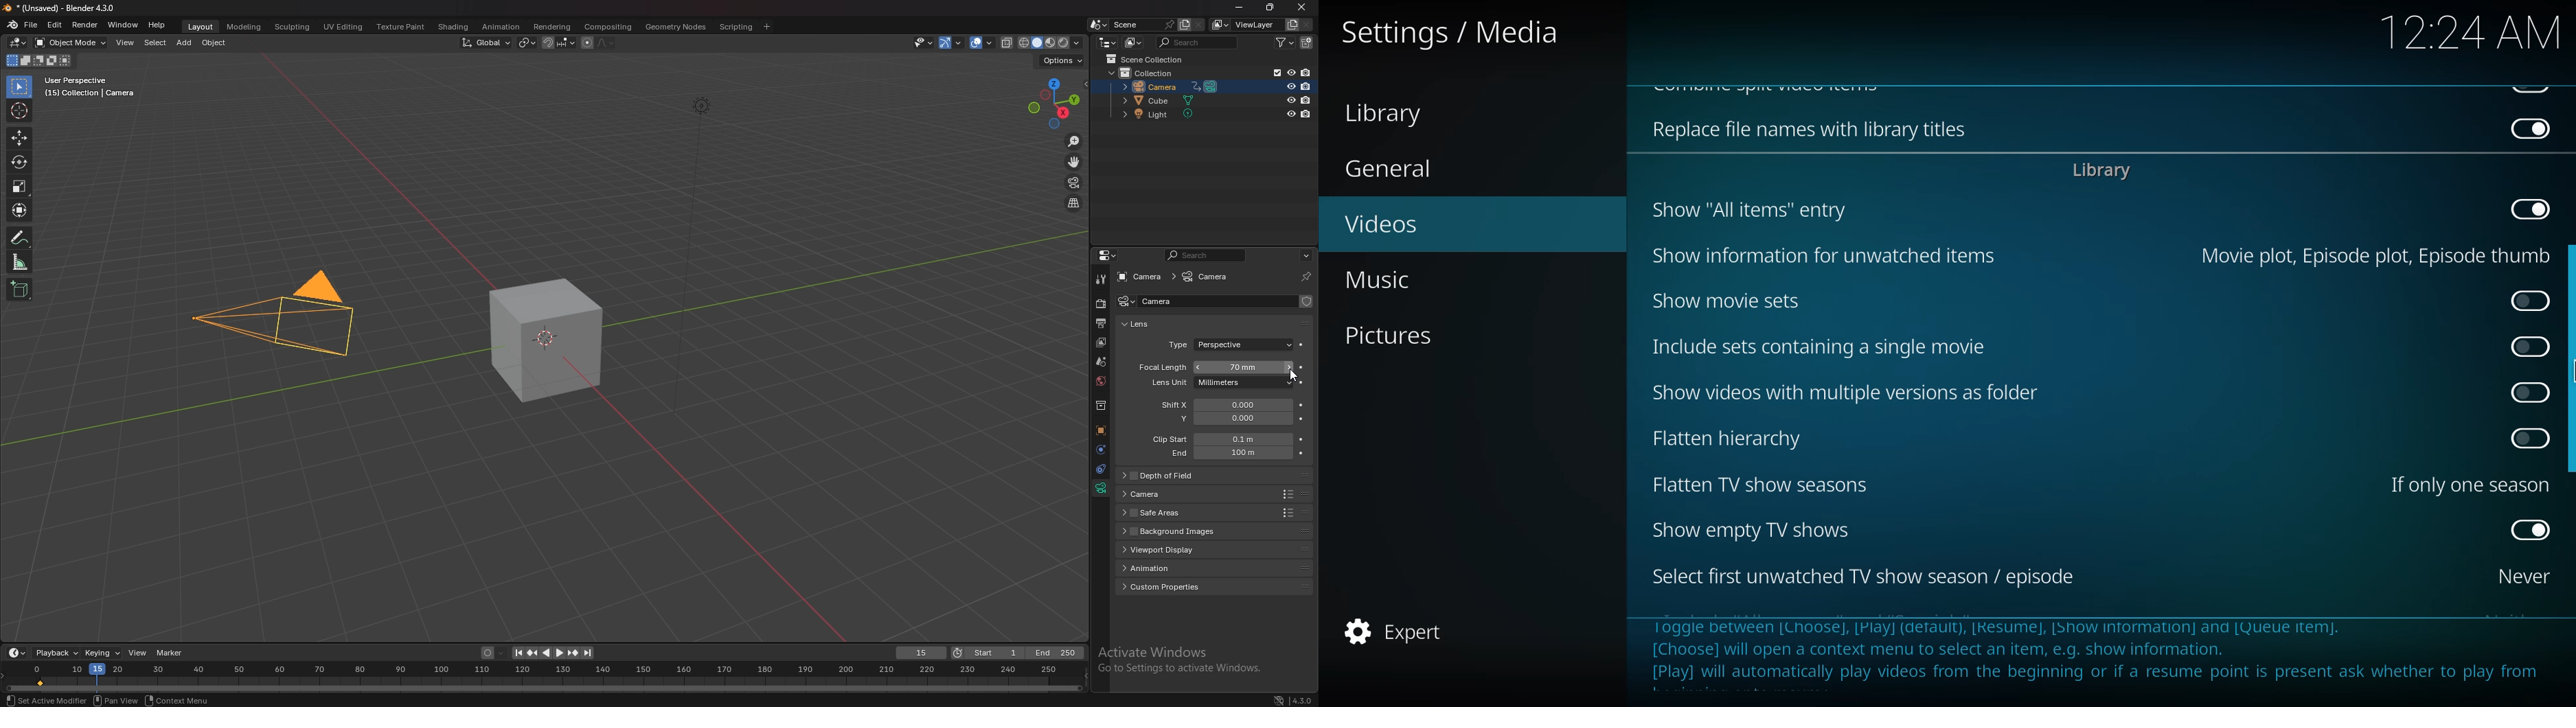  What do you see at coordinates (589, 653) in the screenshot?
I see `jump to endpoint` at bounding box center [589, 653].